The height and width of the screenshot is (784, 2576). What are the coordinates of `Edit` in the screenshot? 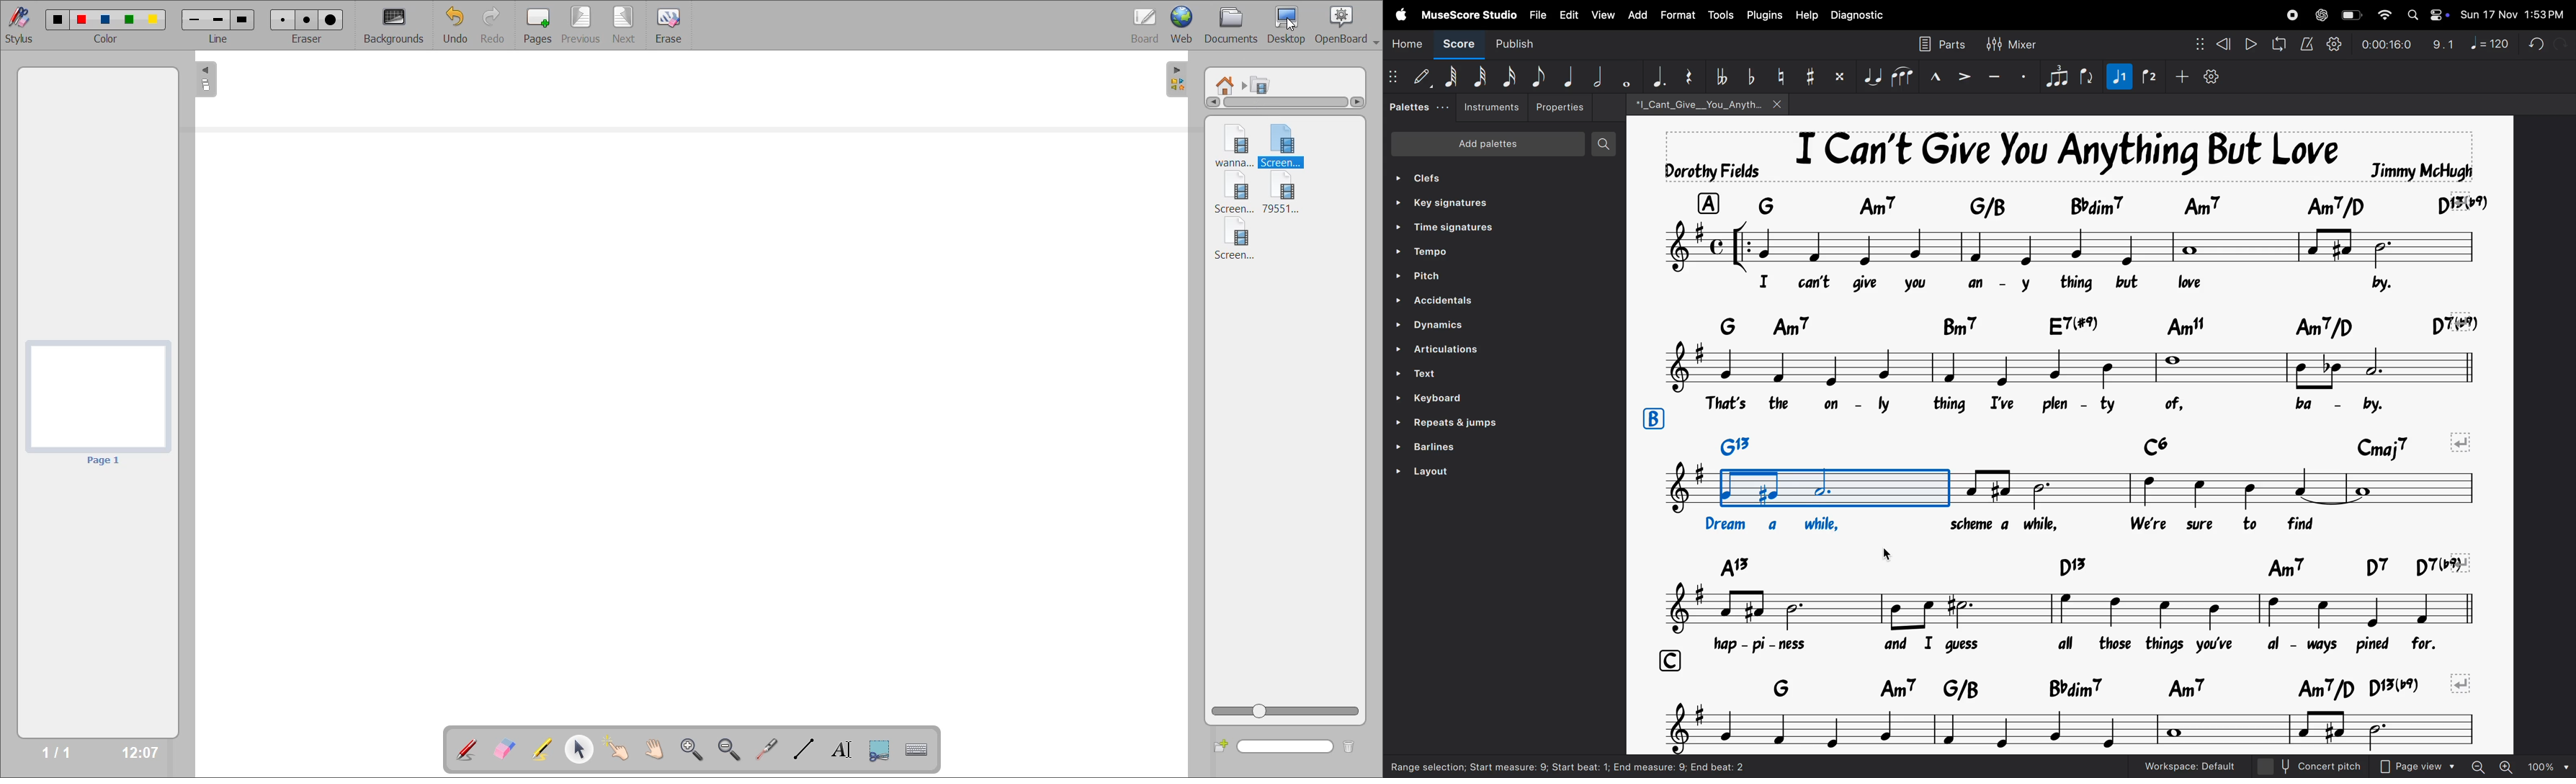 It's located at (1569, 14).